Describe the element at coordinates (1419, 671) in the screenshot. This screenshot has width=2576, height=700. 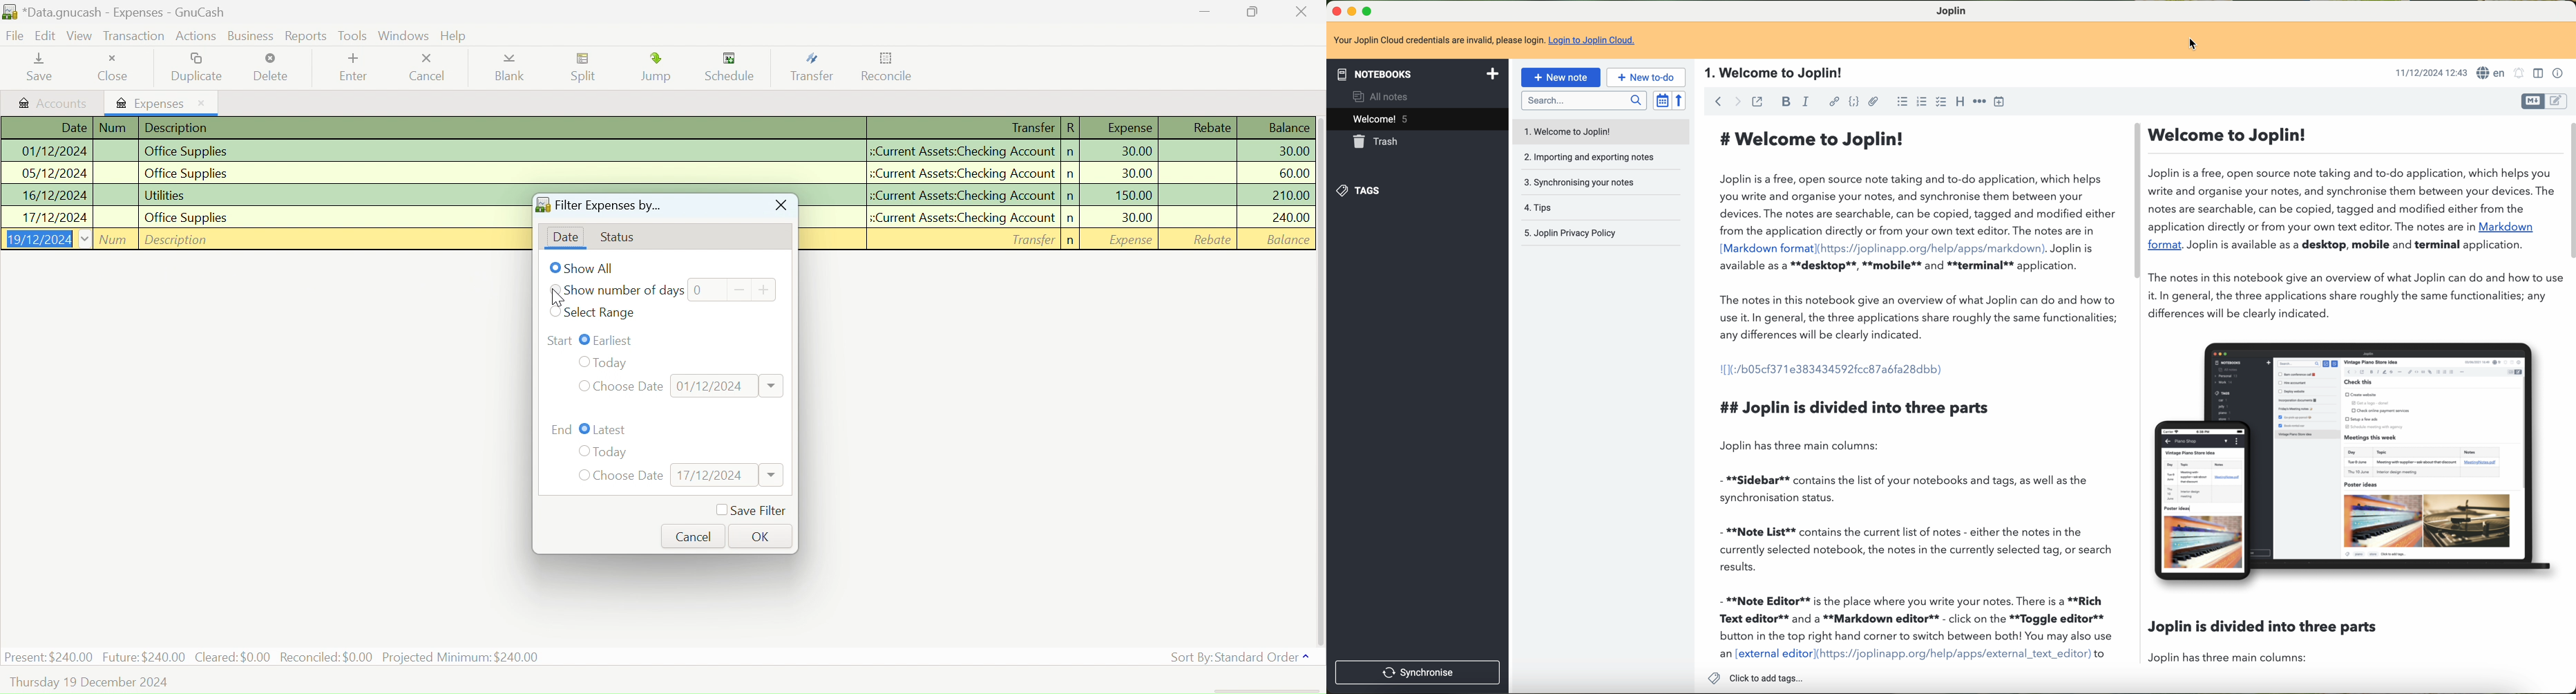
I see `Synchromise` at that location.